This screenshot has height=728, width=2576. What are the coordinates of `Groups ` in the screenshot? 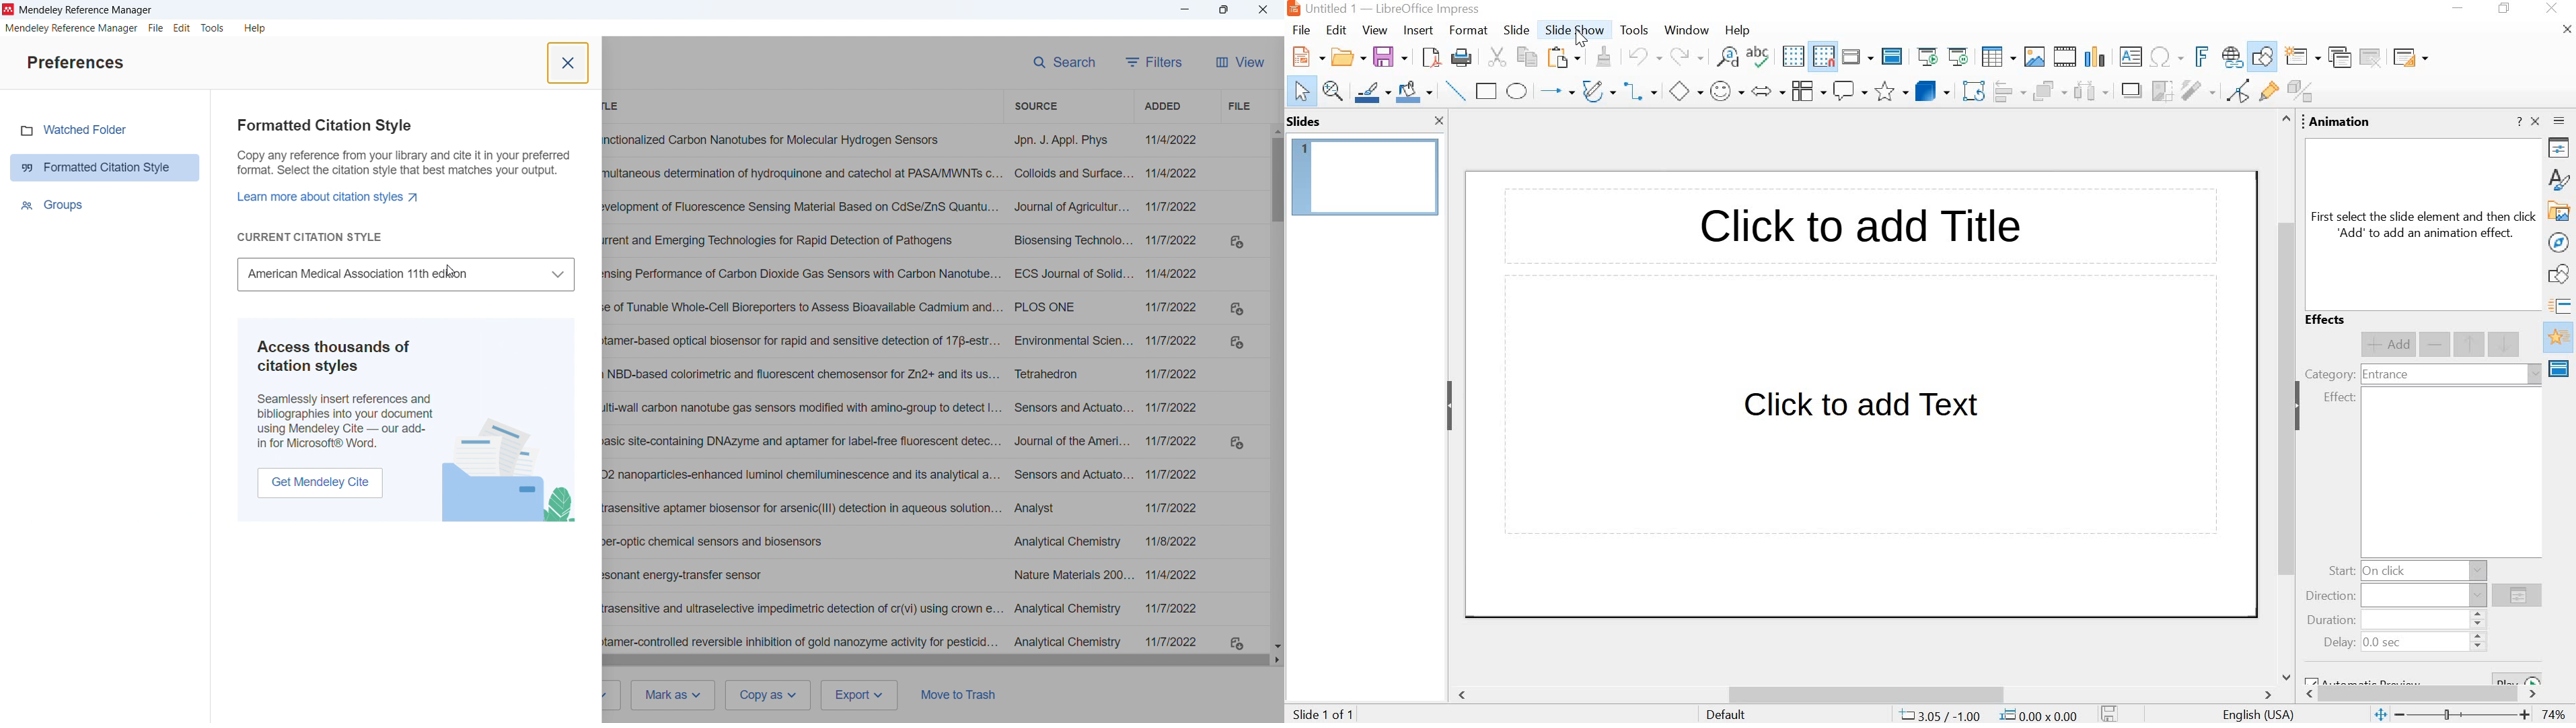 It's located at (55, 206).